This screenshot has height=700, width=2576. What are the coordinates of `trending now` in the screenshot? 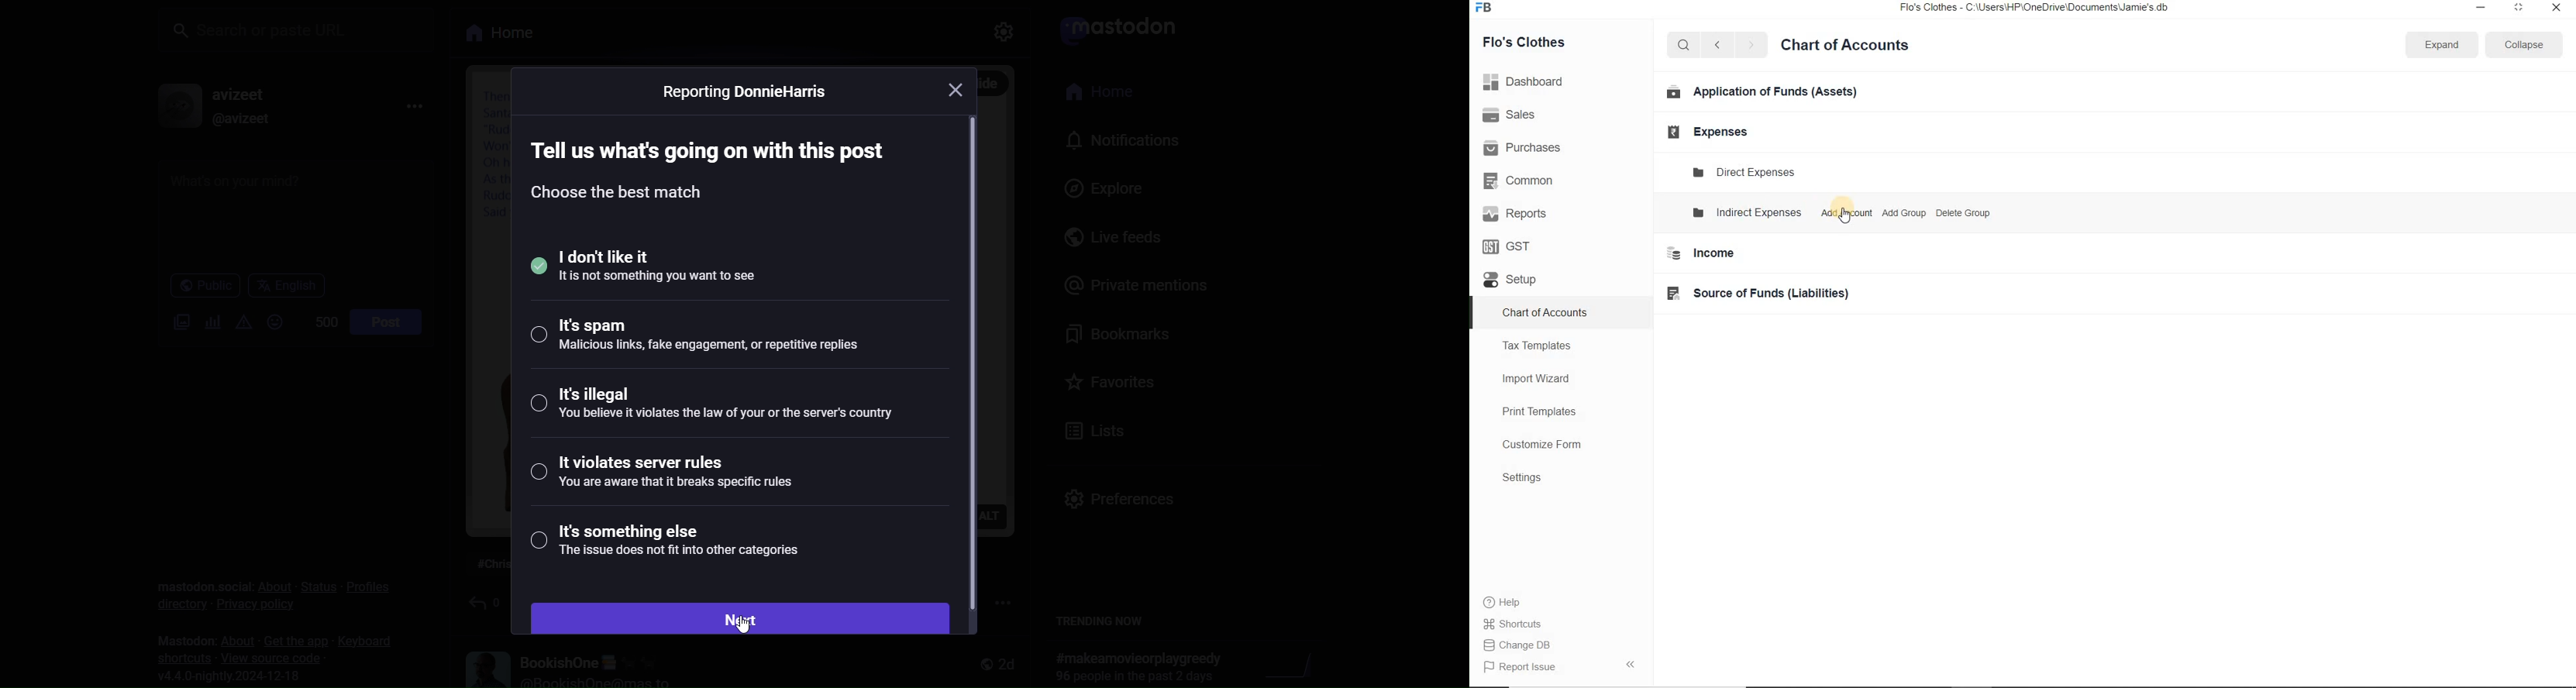 It's located at (1104, 621).